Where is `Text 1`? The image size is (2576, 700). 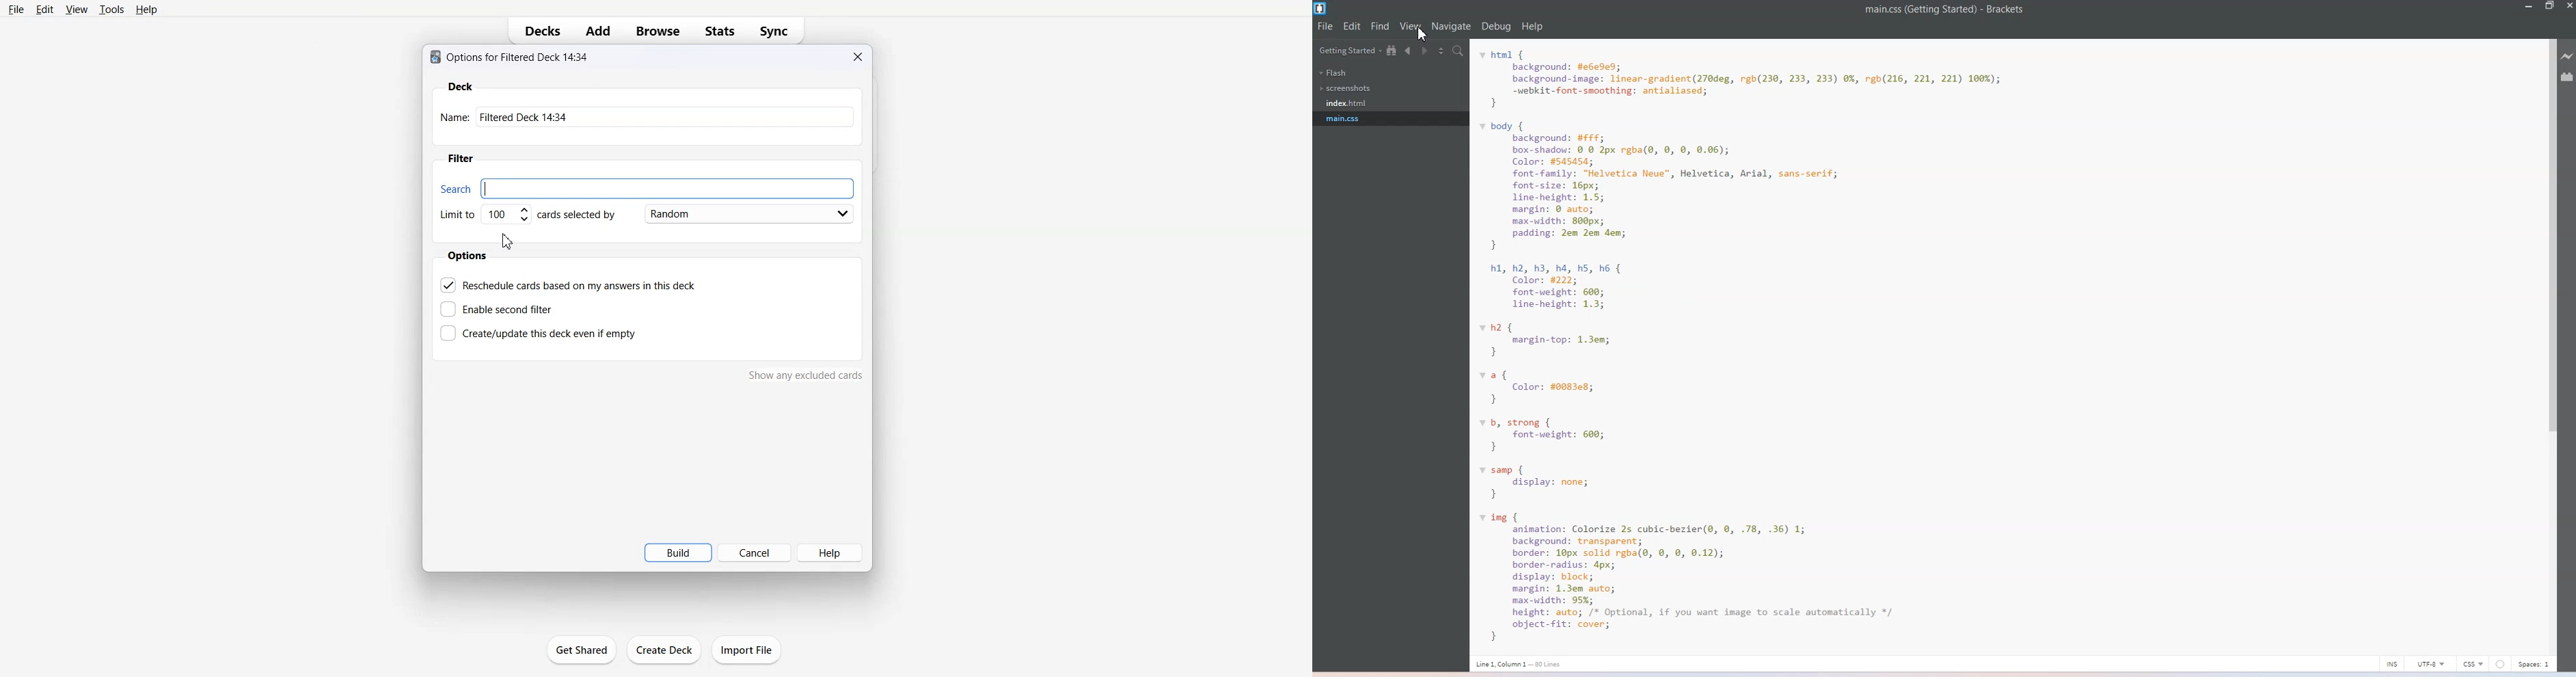
Text 1 is located at coordinates (509, 57).